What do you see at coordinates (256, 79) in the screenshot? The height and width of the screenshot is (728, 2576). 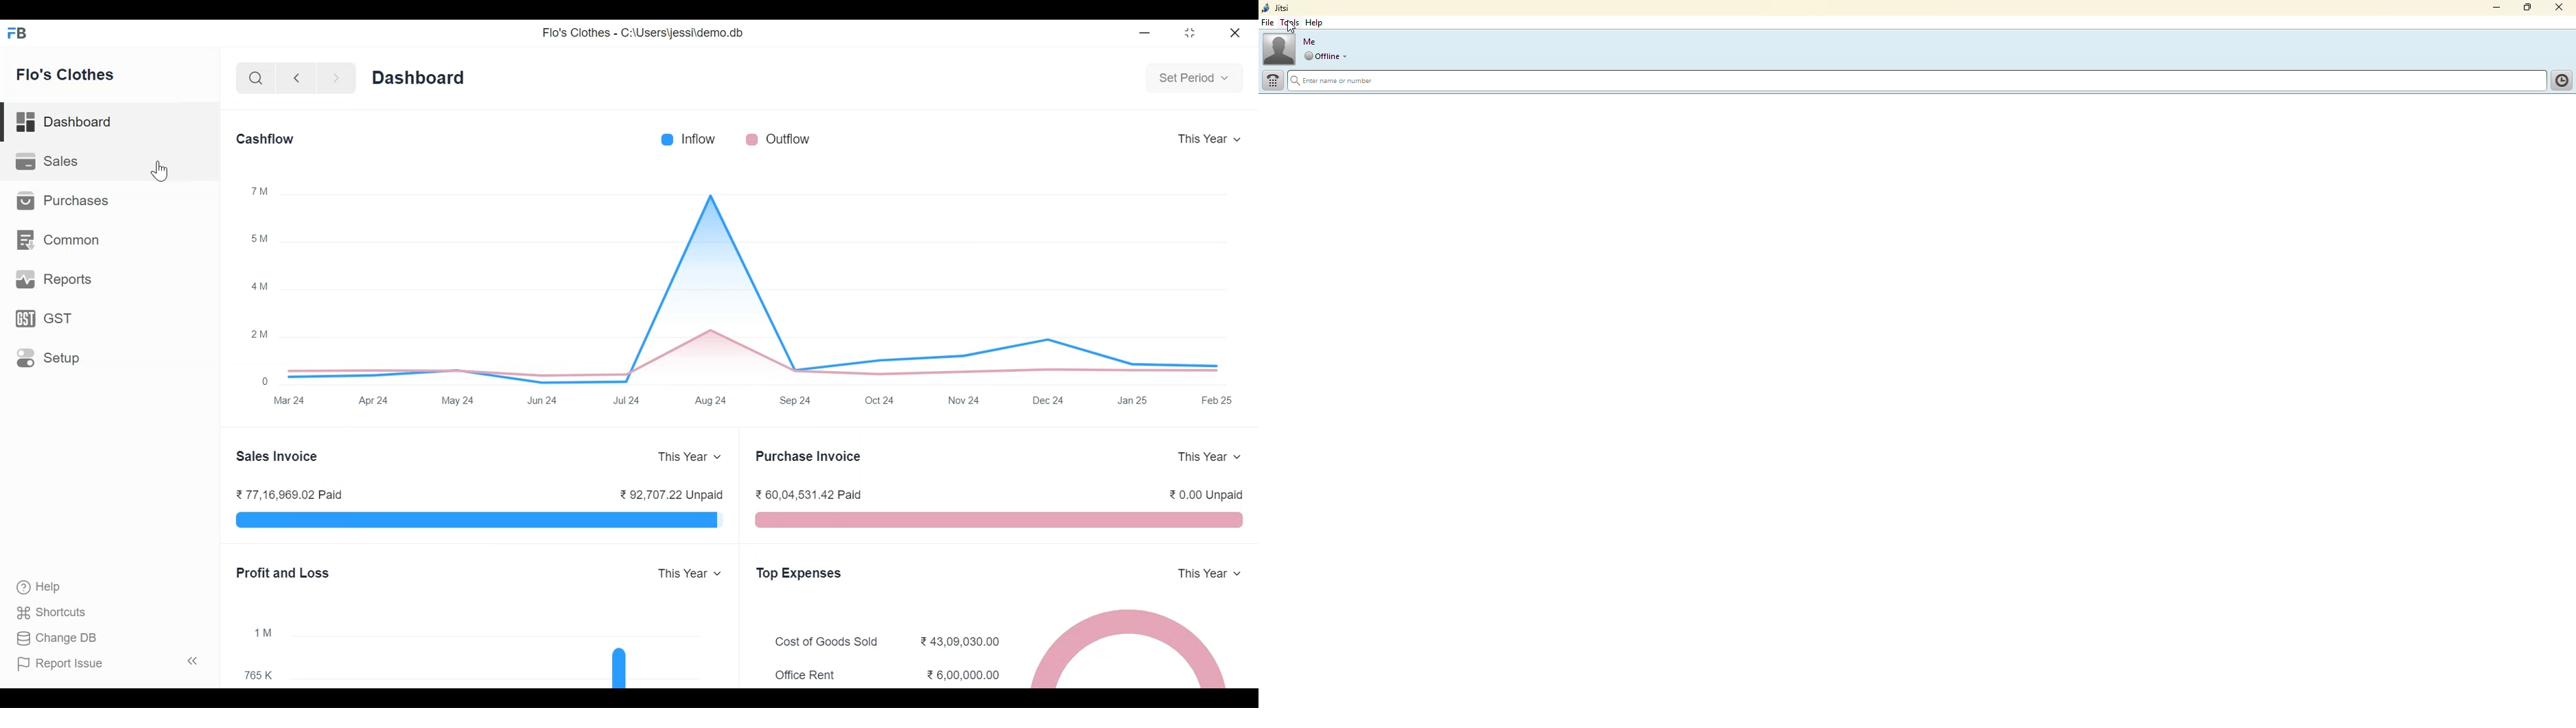 I see `Search` at bounding box center [256, 79].